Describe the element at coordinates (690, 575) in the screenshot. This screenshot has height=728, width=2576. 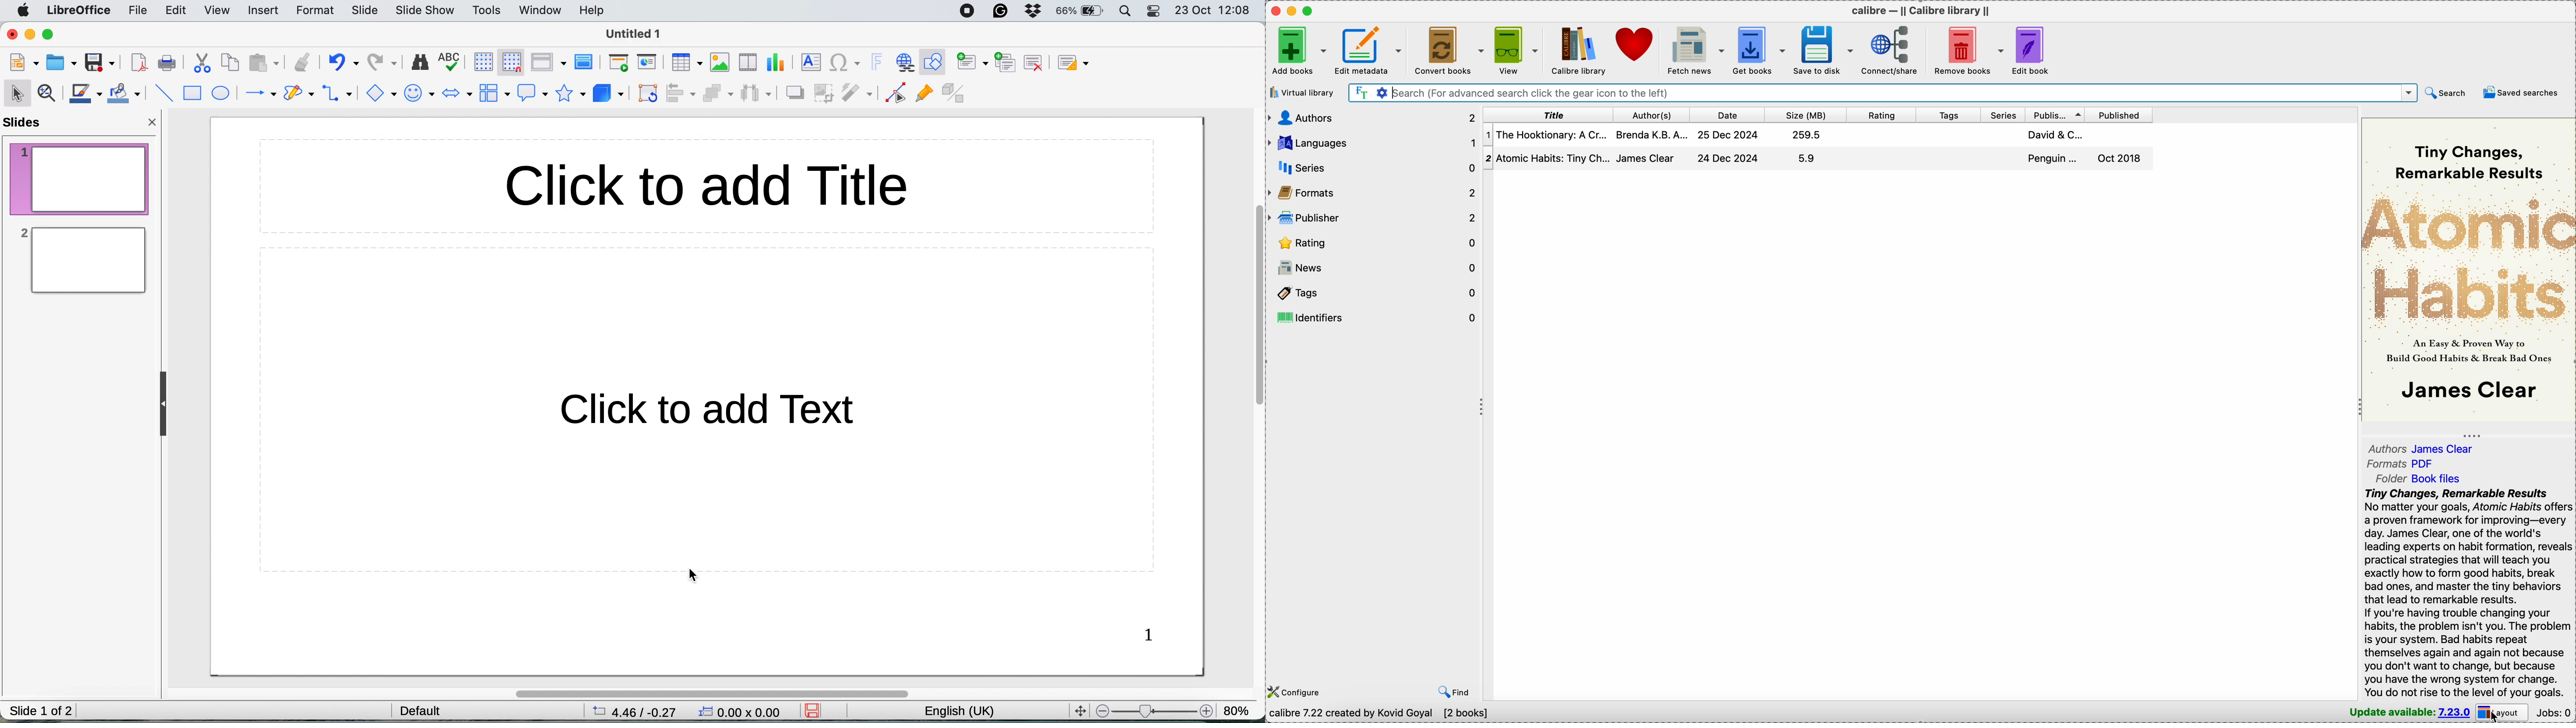
I see `cursor` at that location.